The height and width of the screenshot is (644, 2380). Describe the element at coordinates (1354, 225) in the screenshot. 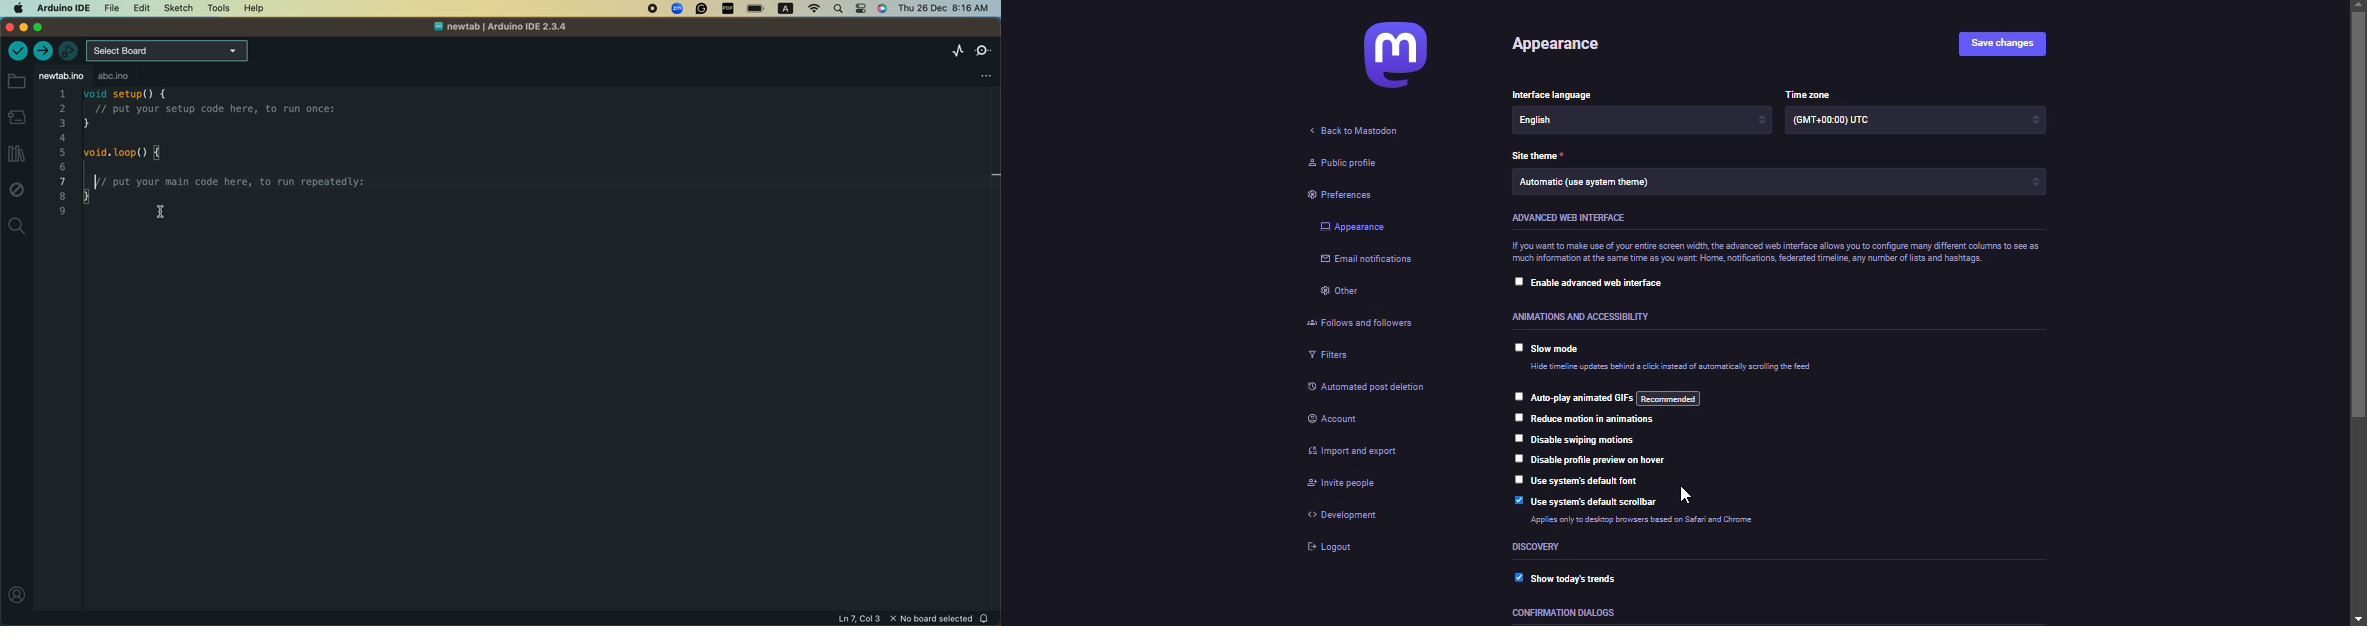

I see `appearance` at that location.